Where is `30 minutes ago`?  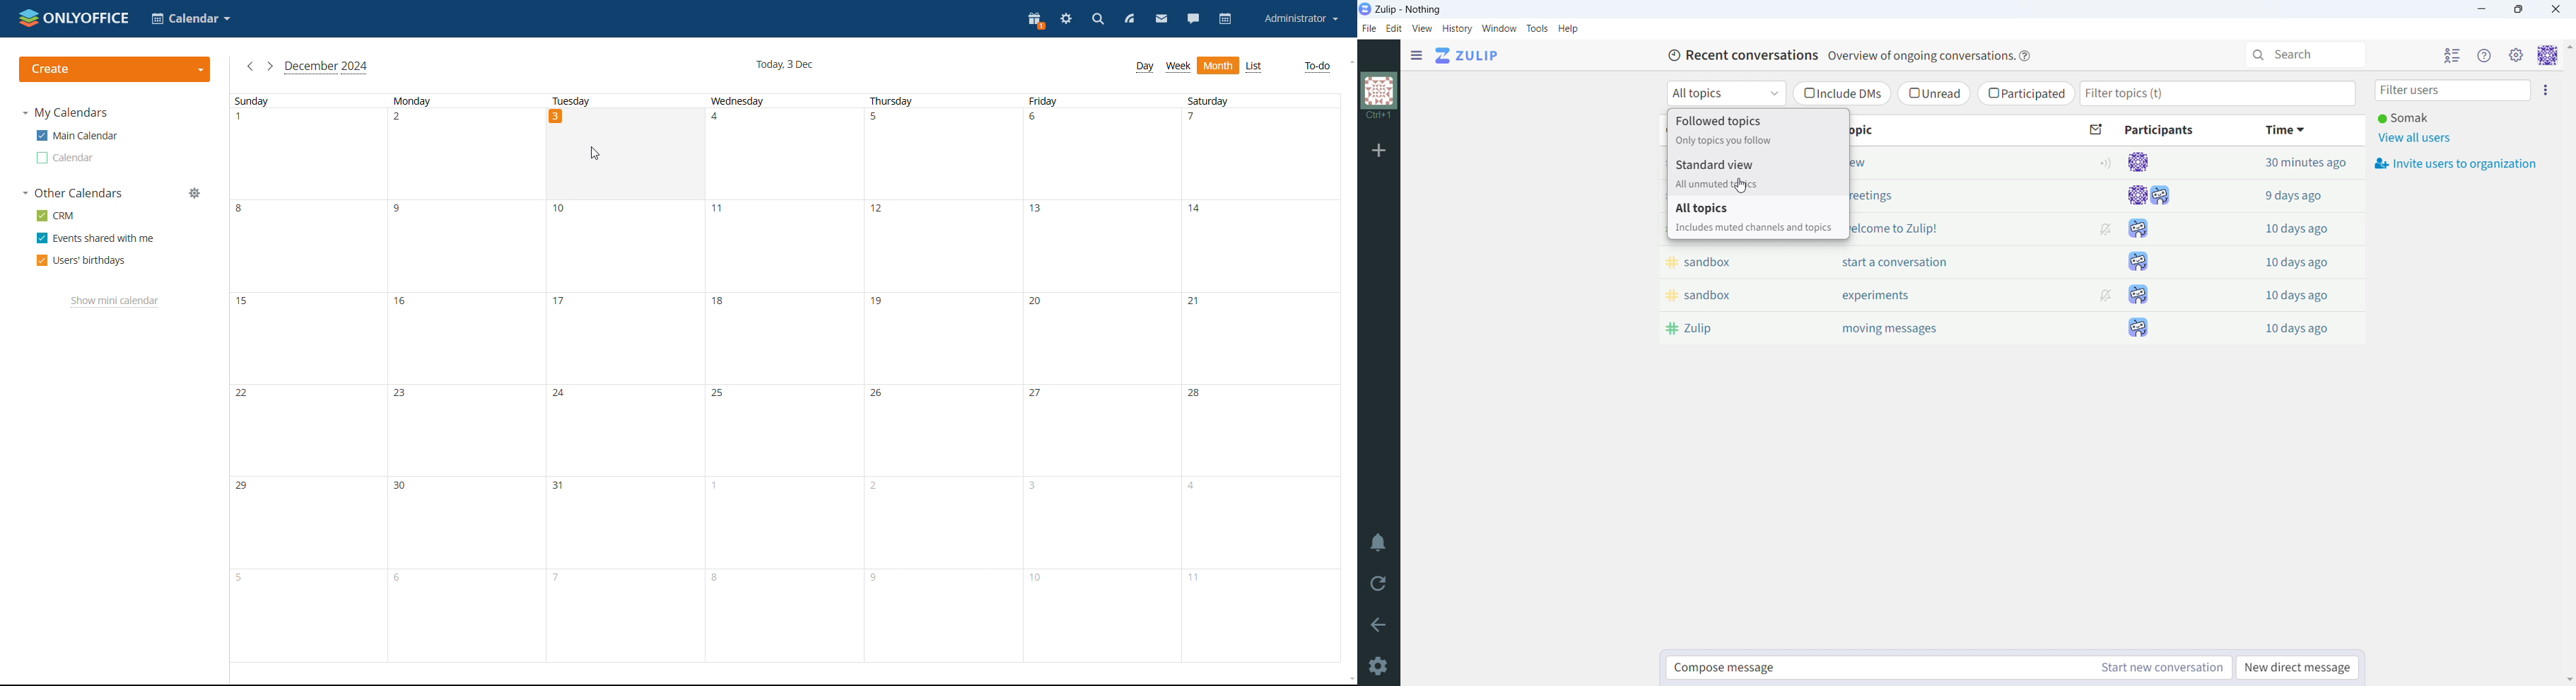 30 minutes ago is located at coordinates (2298, 163).